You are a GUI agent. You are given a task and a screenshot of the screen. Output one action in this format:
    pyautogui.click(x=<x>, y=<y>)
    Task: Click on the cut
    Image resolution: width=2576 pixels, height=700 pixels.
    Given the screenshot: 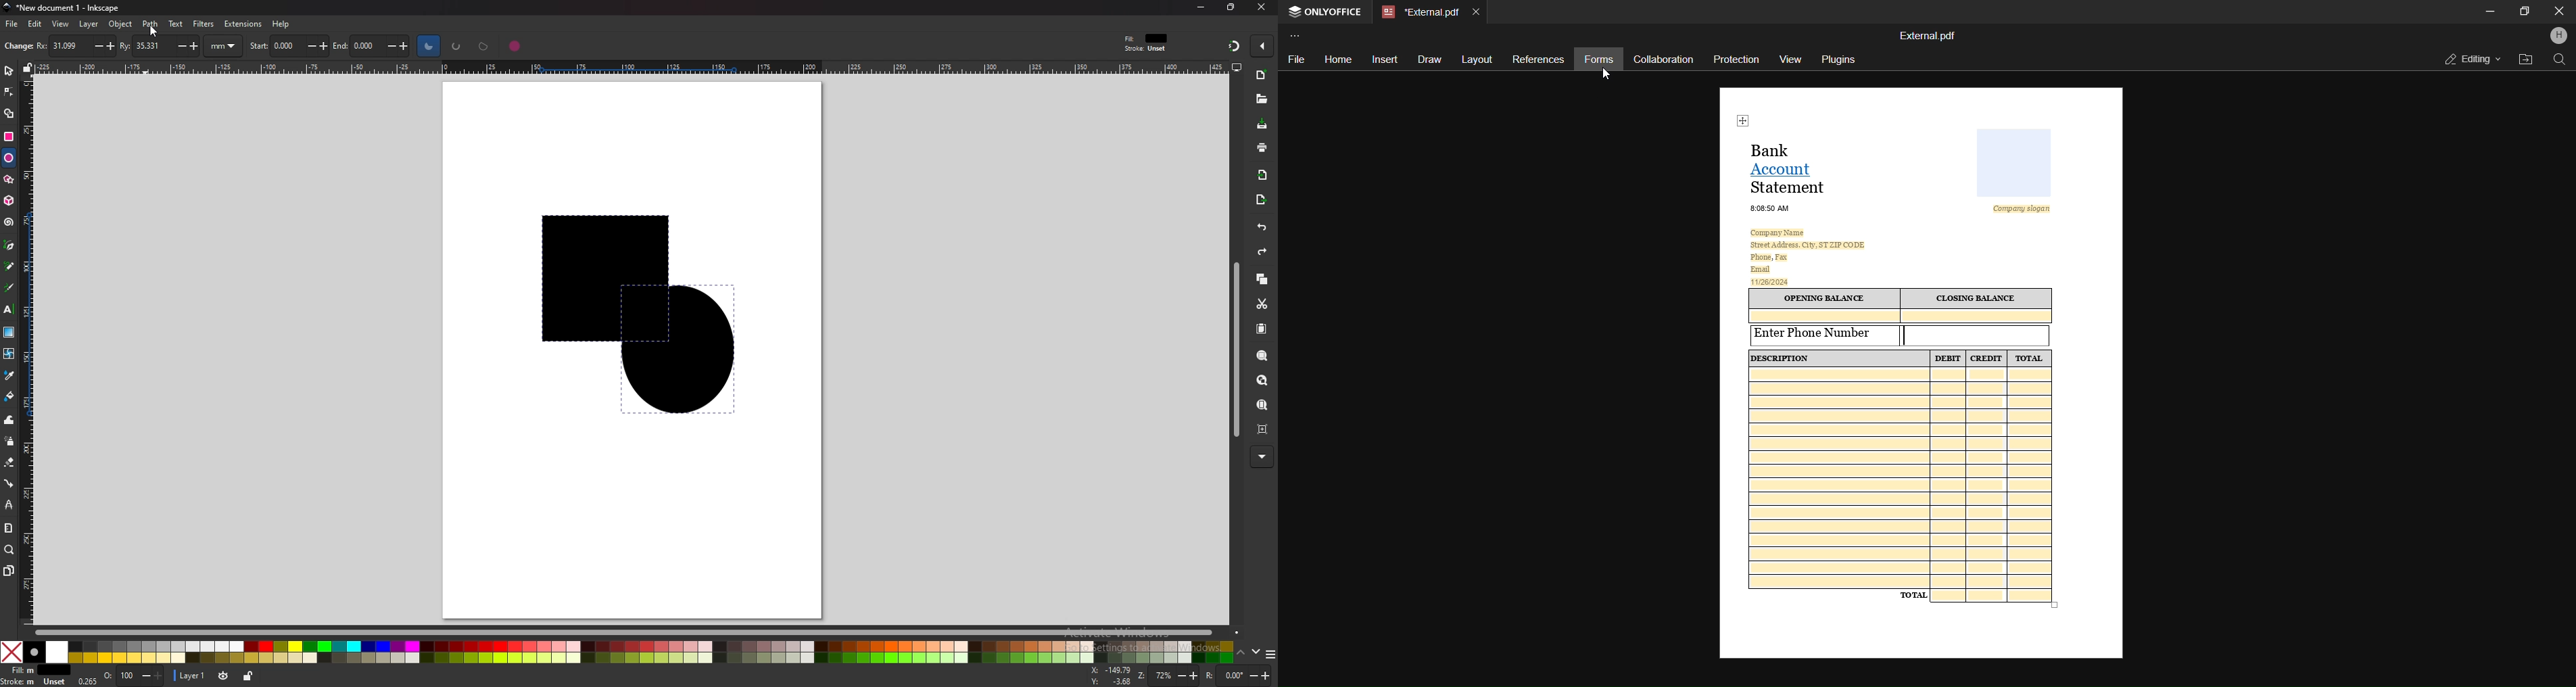 What is the action you would take?
    pyautogui.click(x=1263, y=304)
    